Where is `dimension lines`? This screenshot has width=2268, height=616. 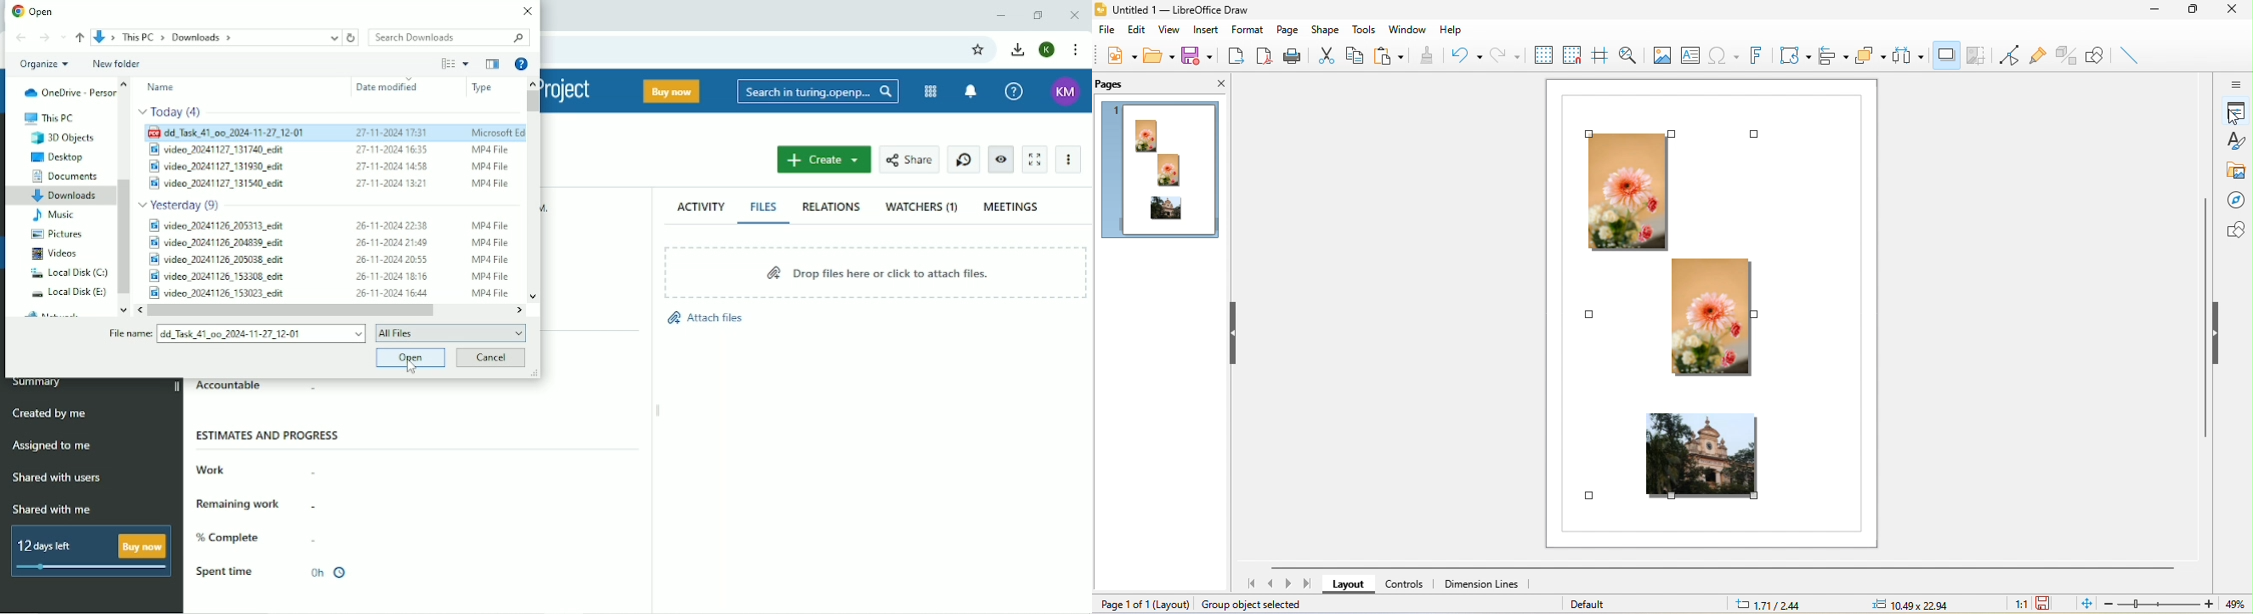
dimension lines is located at coordinates (1484, 586).